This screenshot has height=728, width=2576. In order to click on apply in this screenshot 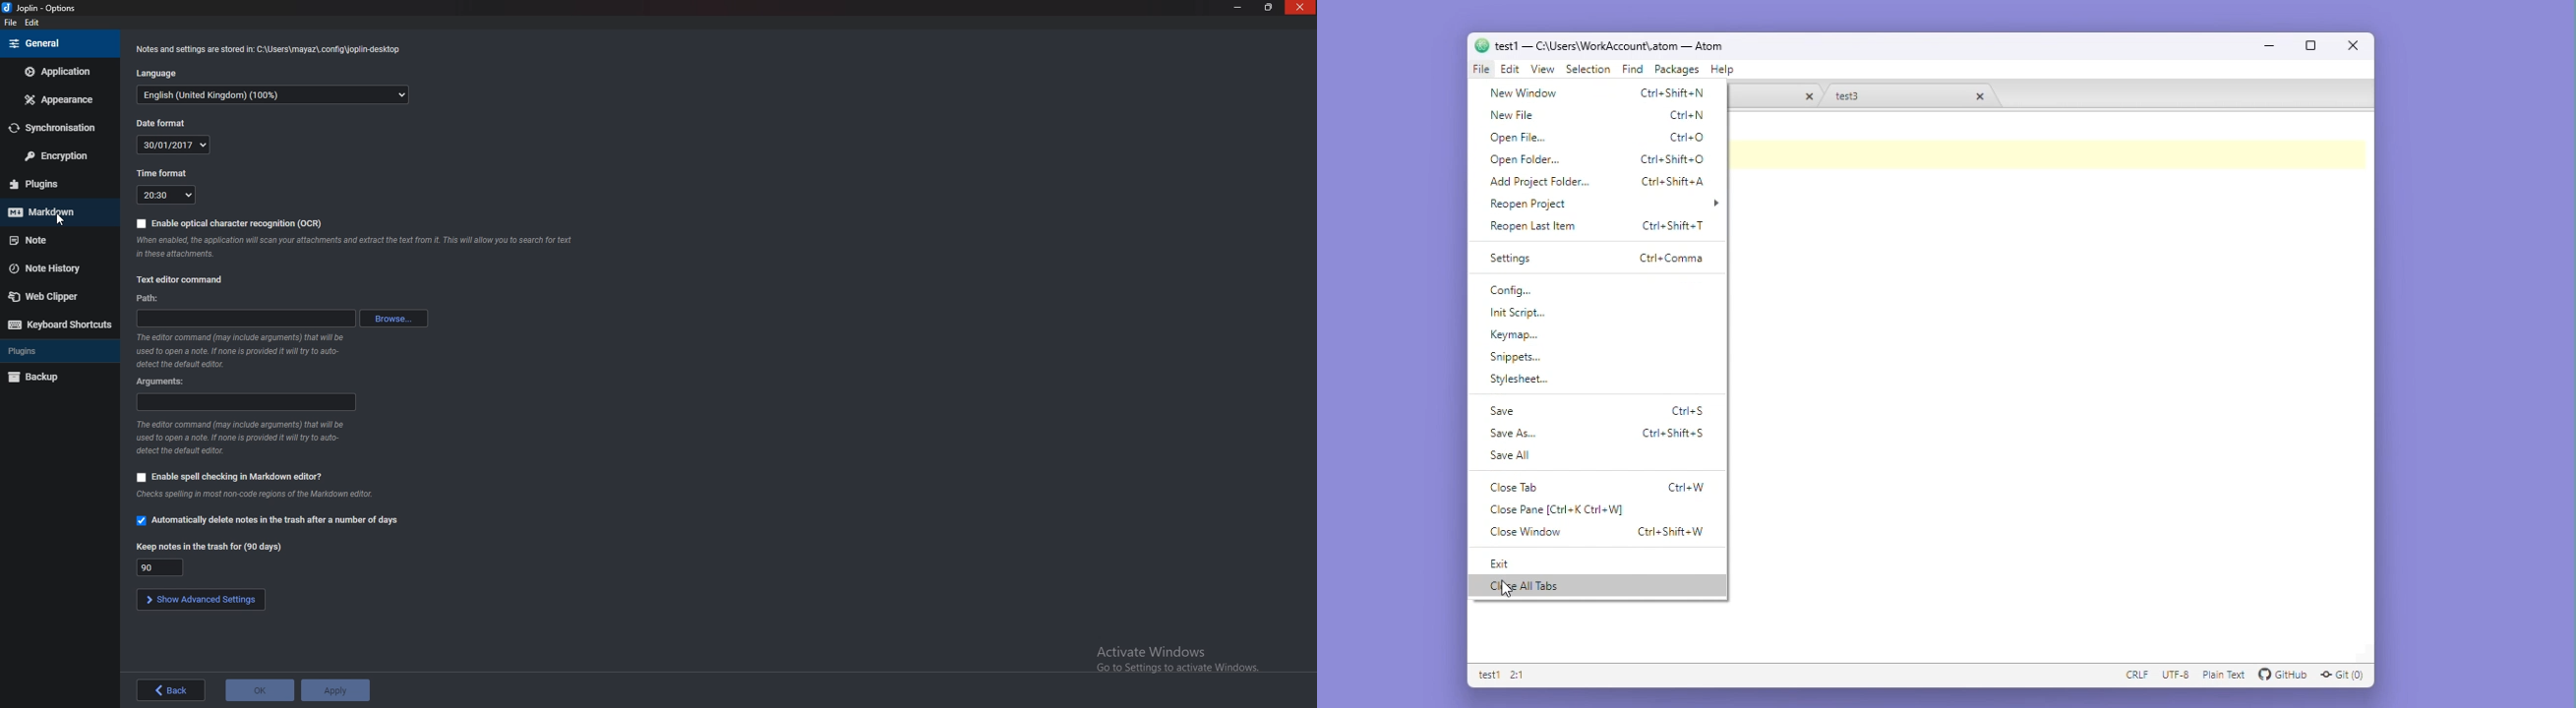, I will do `click(336, 690)`.